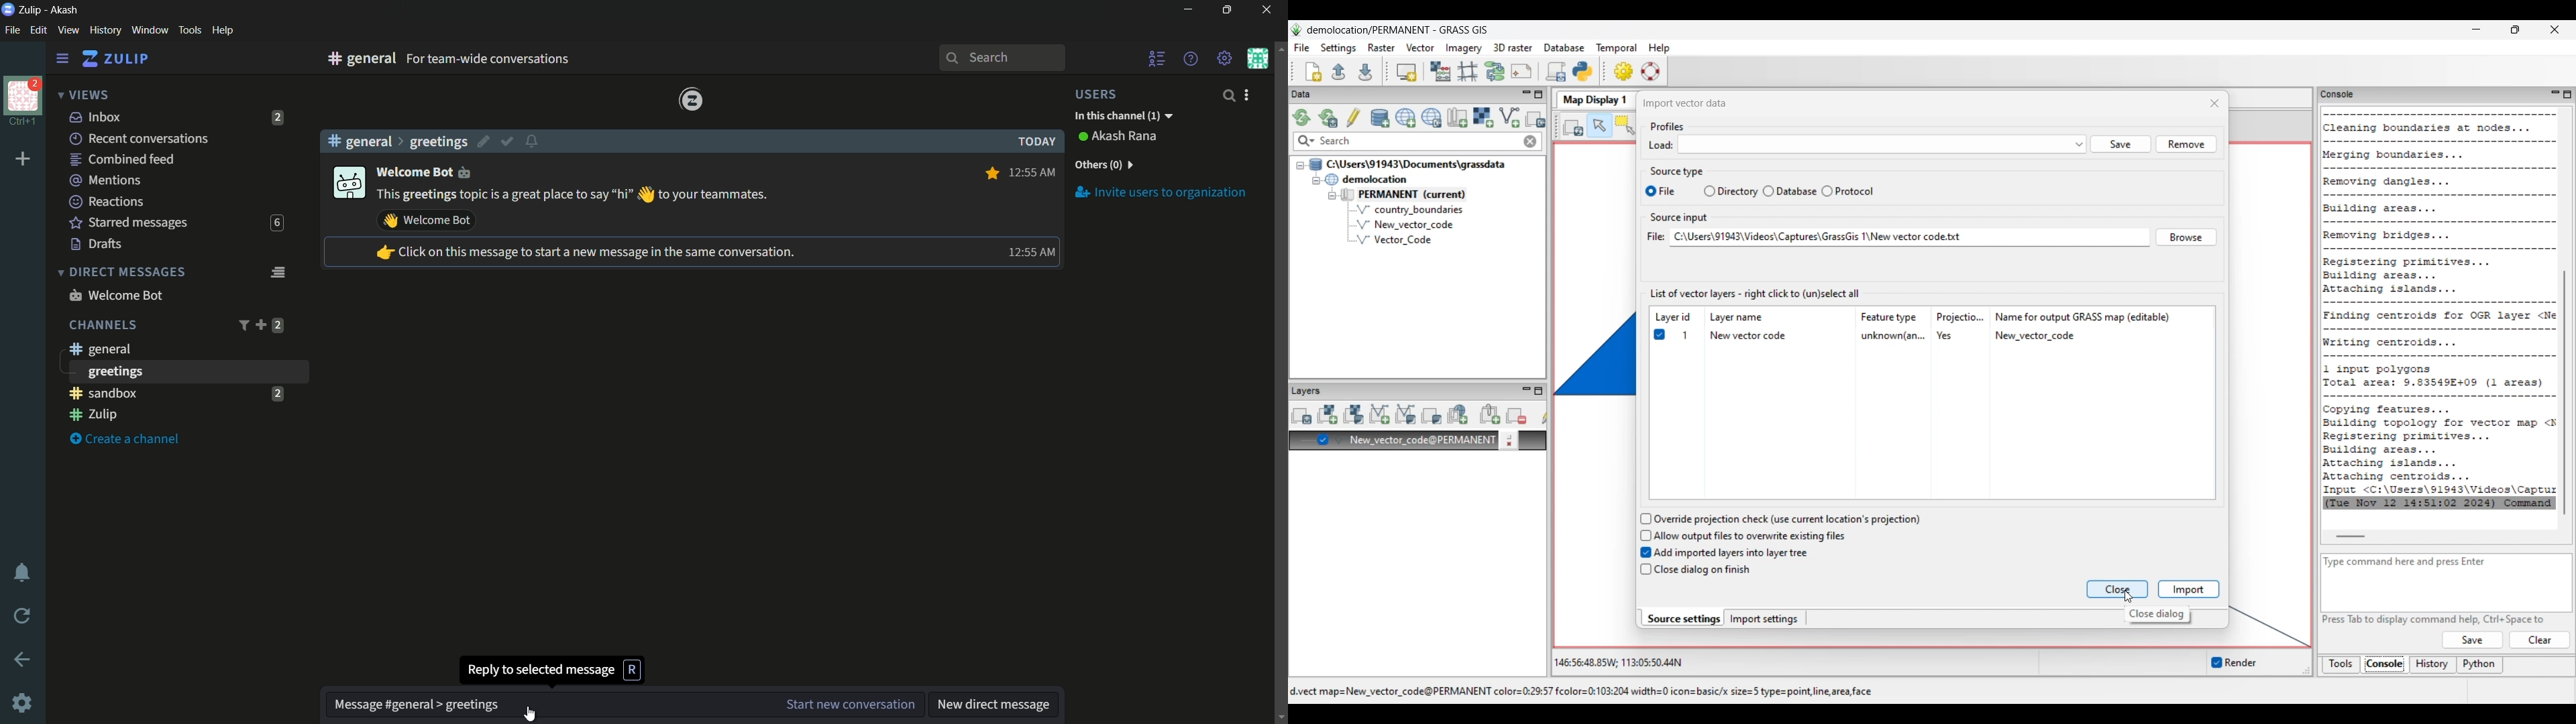 This screenshot has height=728, width=2576. What do you see at coordinates (1599, 126) in the screenshot?
I see `Pointer, current highlighted selection` at bounding box center [1599, 126].